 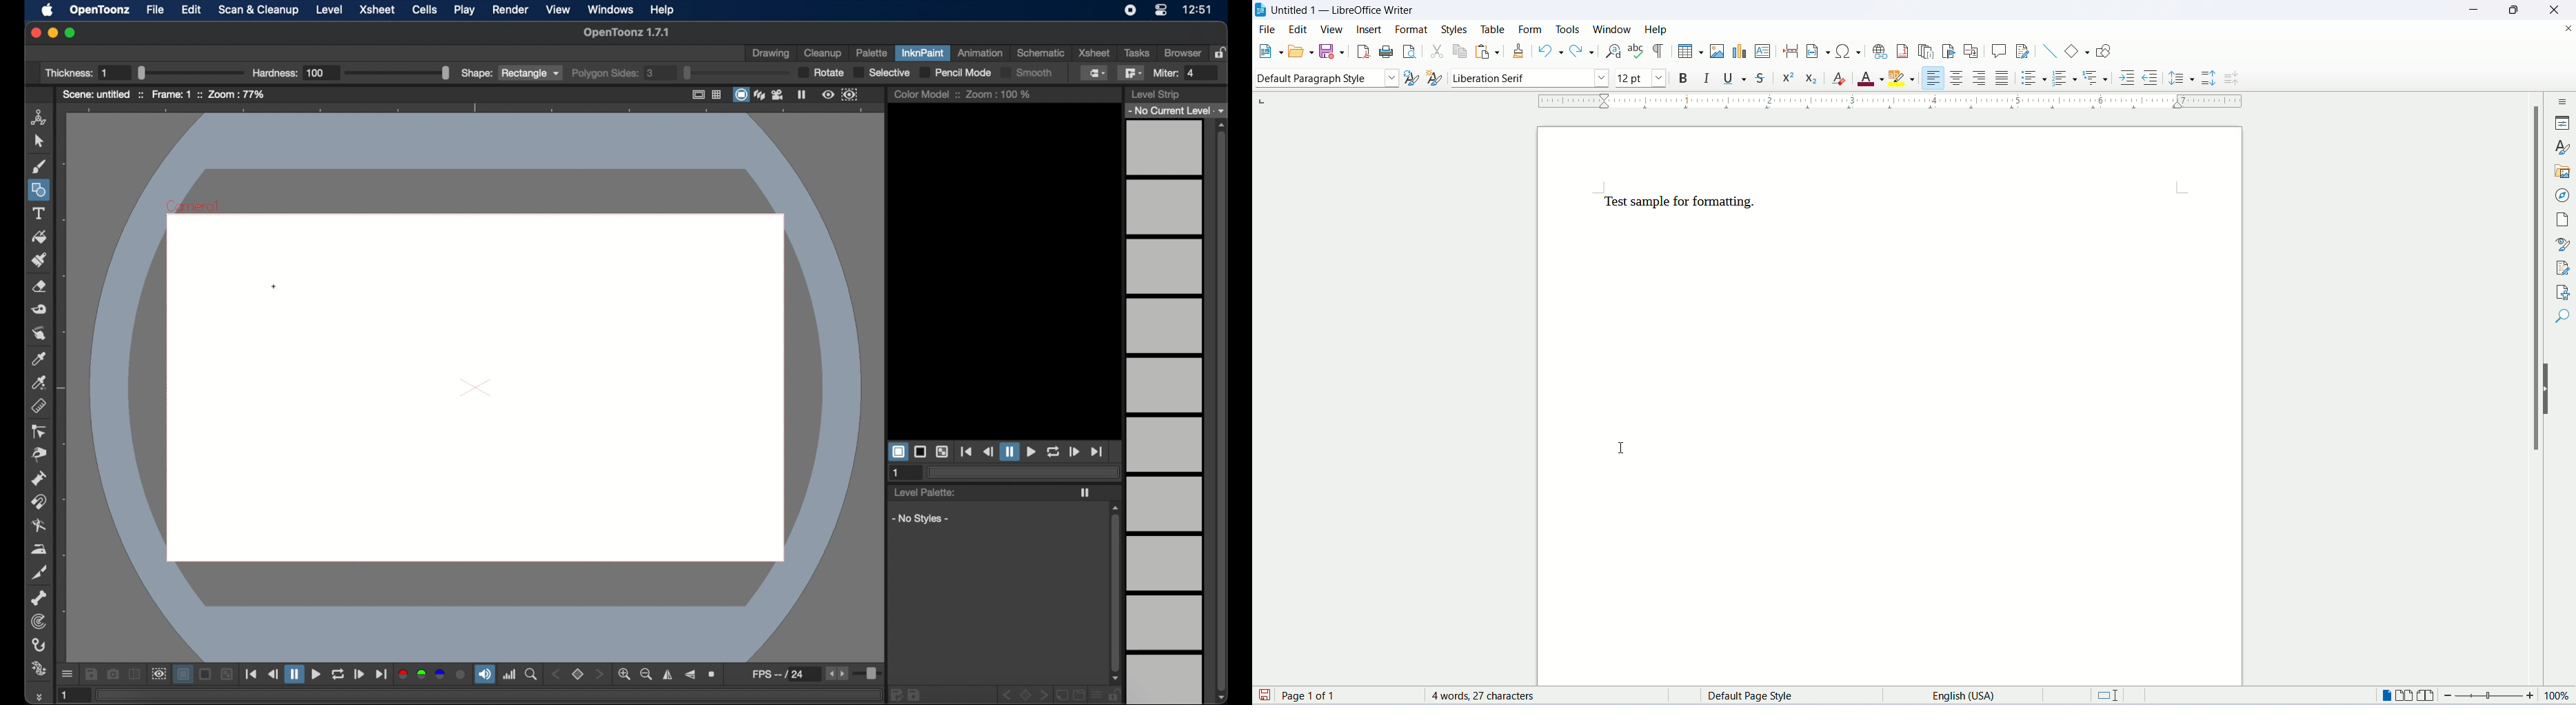 I want to click on single page view, so click(x=2388, y=695).